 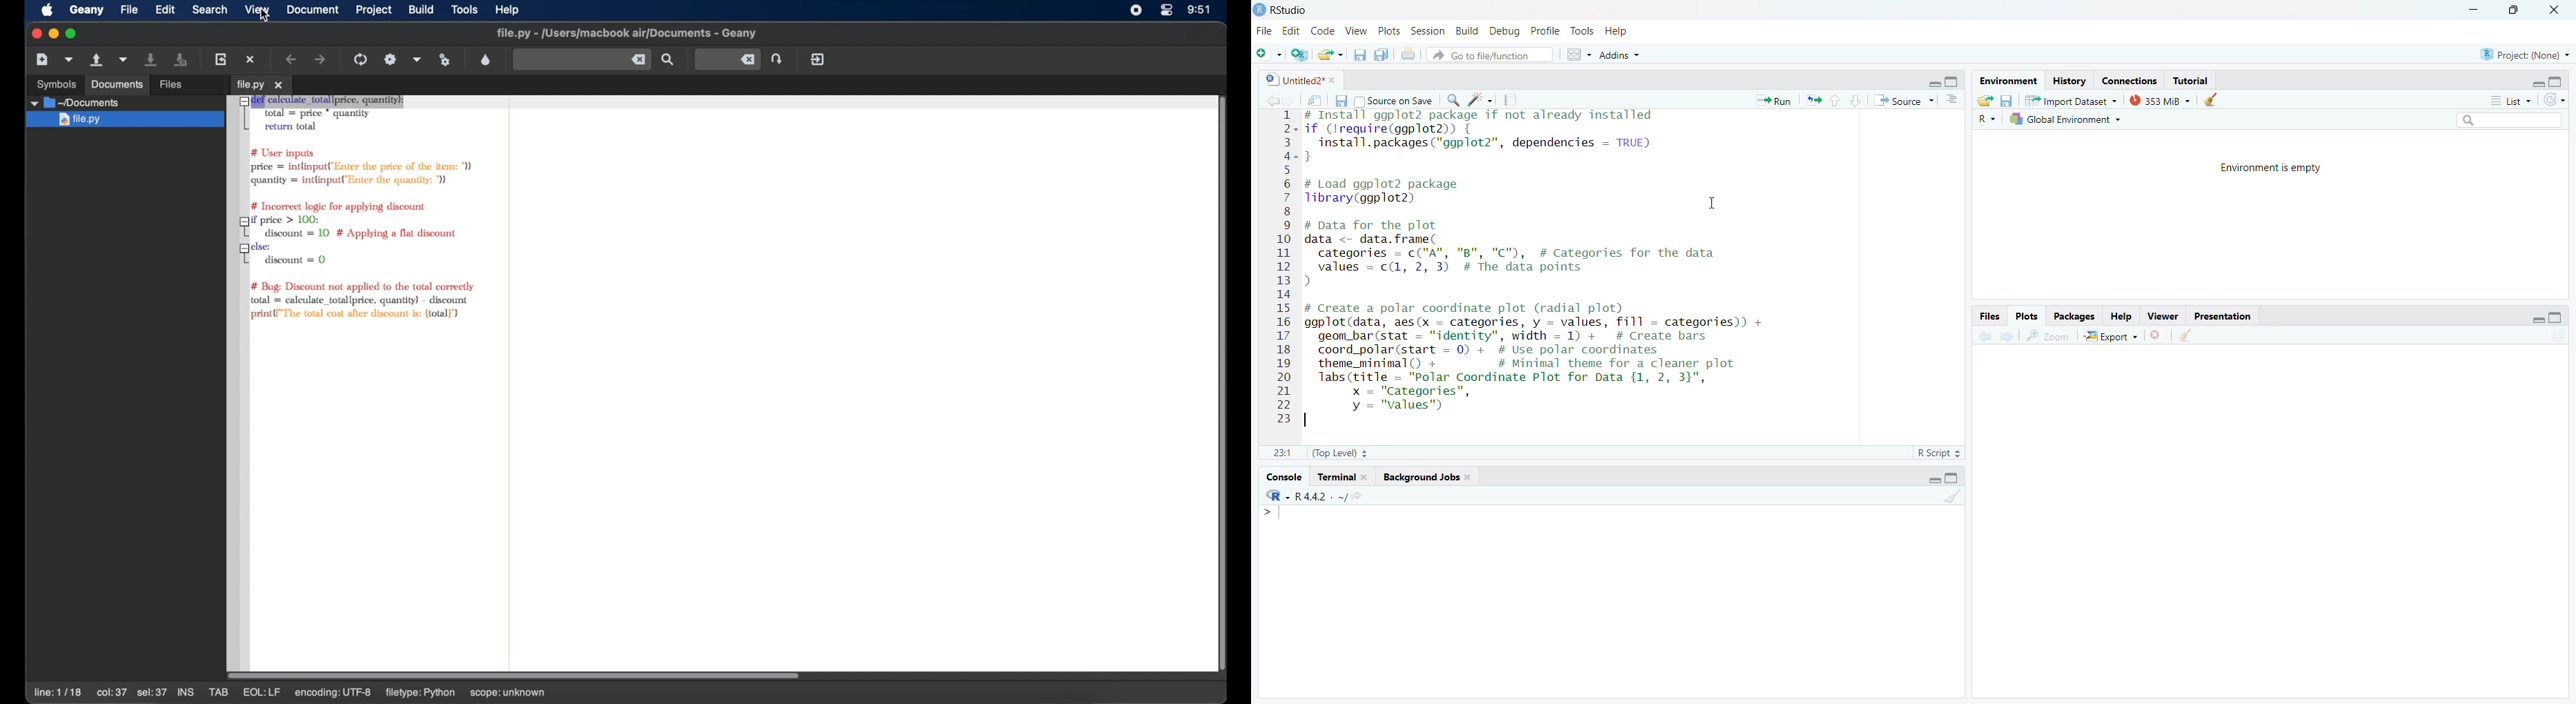 What do you see at coordinates (1321, 32) in the screenshot?
I see `Code` at bounding box center [1321, 32].